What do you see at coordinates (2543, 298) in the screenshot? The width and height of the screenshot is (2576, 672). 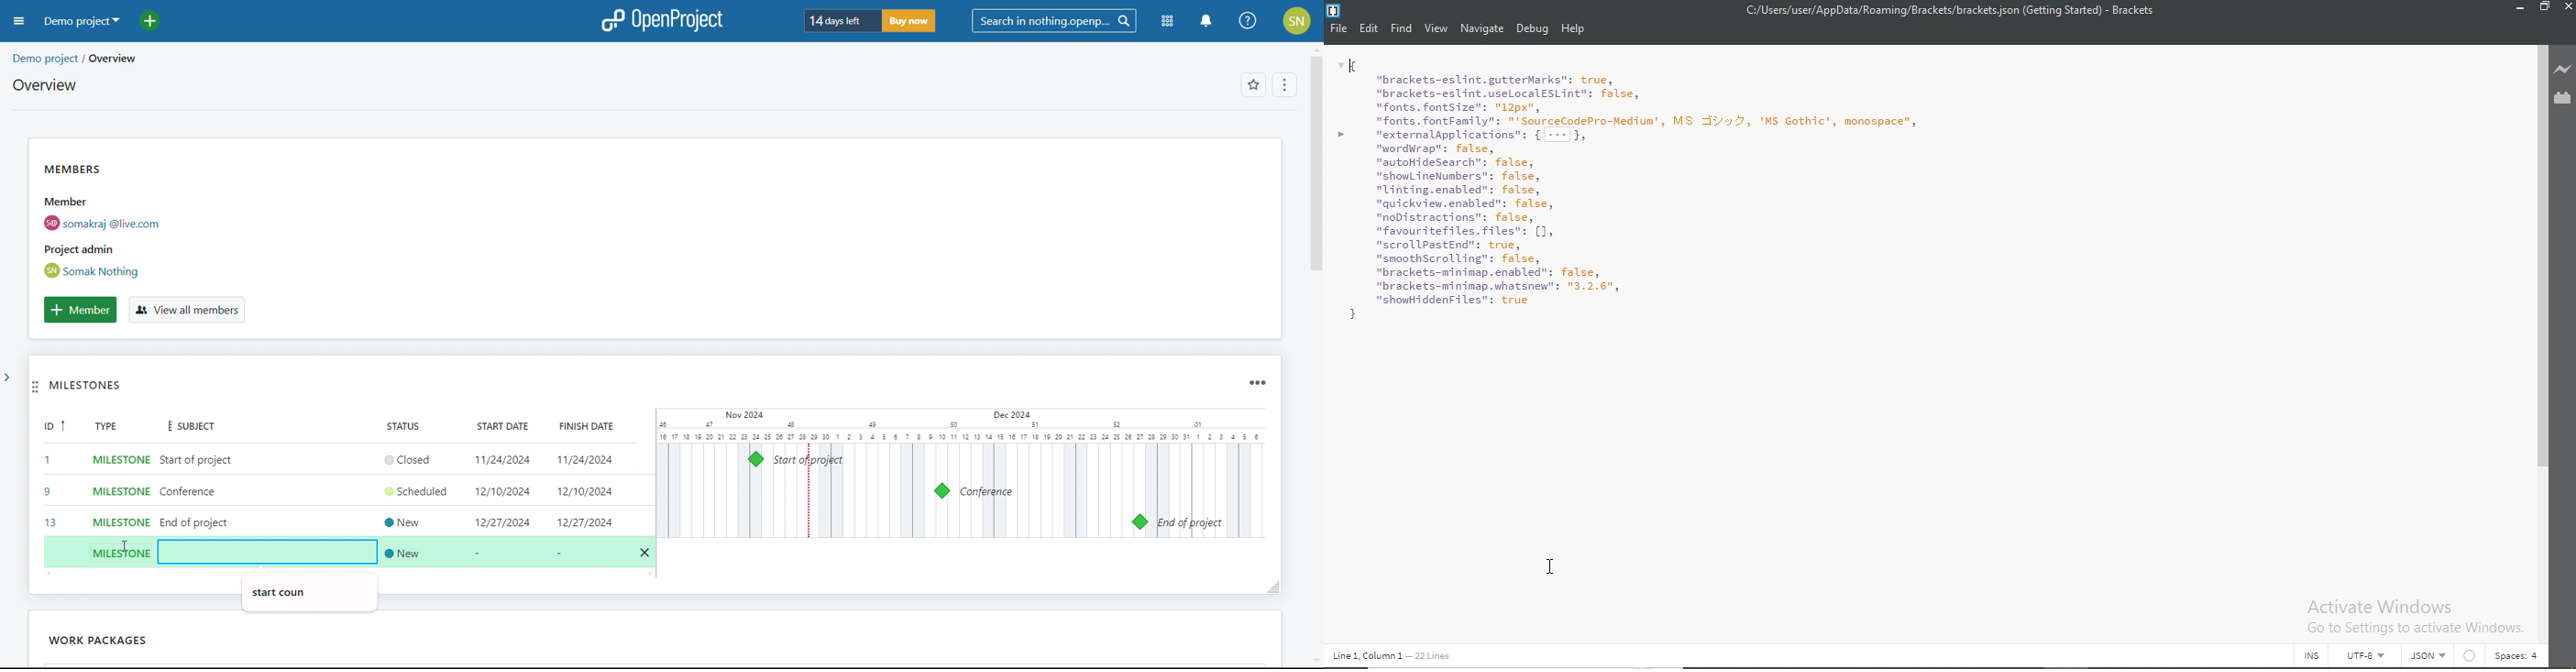 I see `scroll bar` at bounding box center [2543, 298].